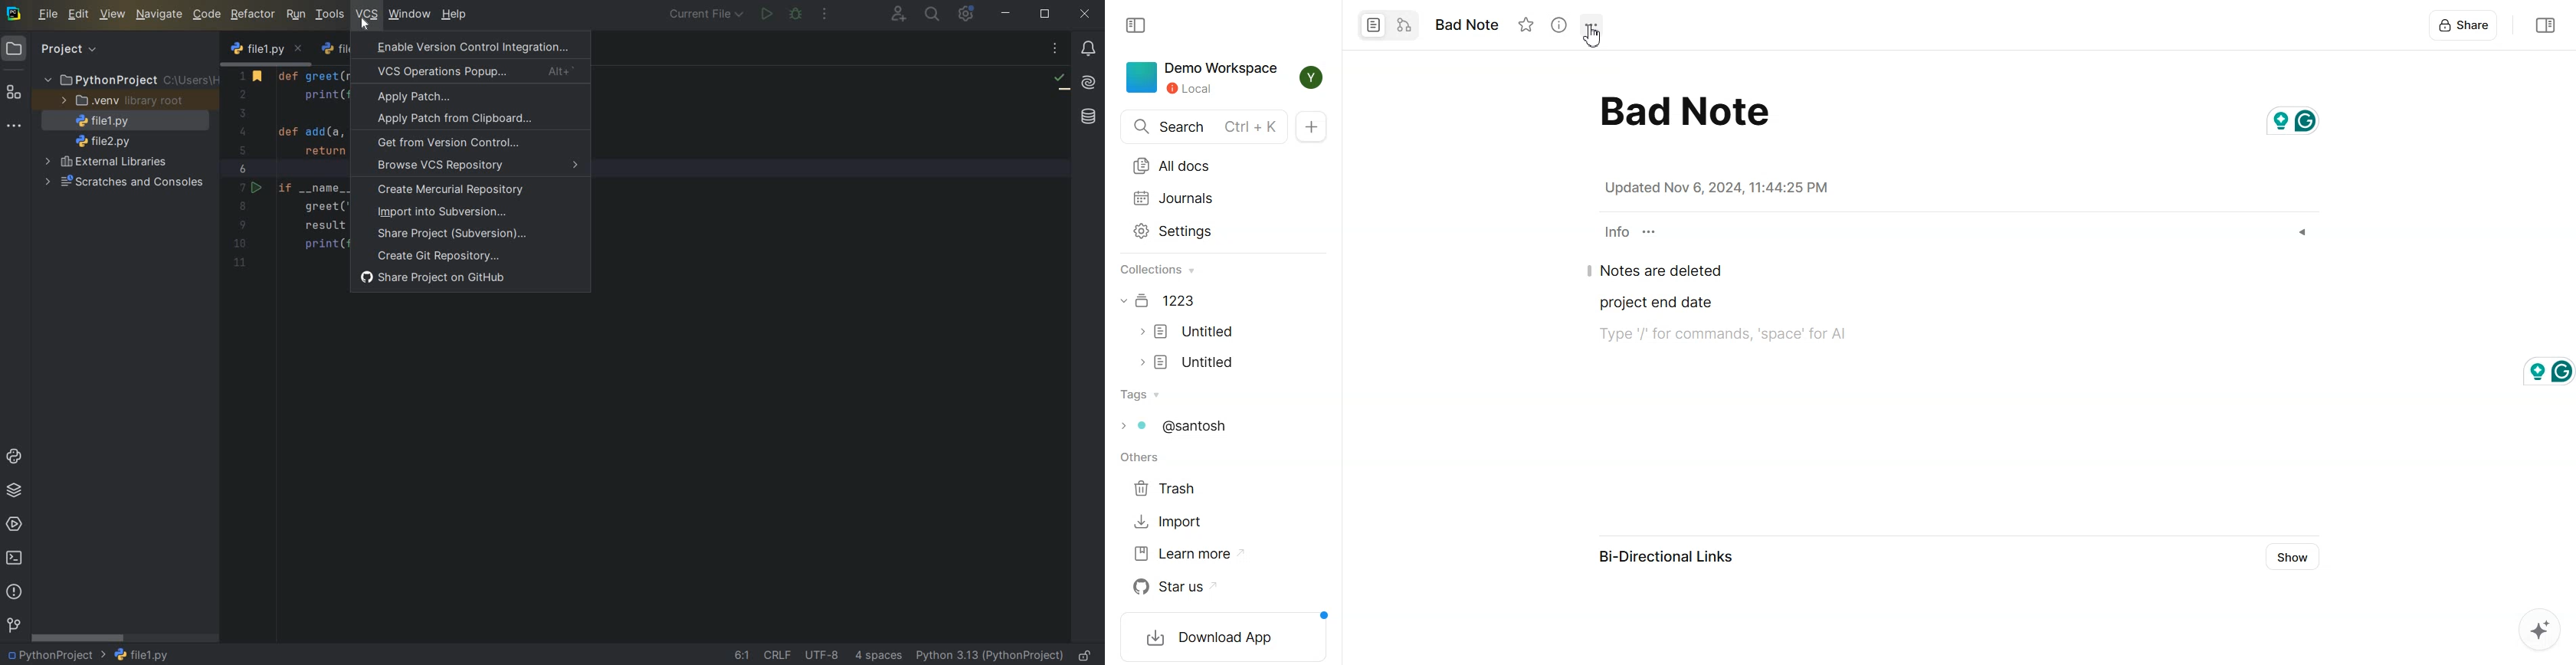  What do you see at coordinates (1733, 336) in the screenshot?
I see `text` at bounding box center [1733, 336].